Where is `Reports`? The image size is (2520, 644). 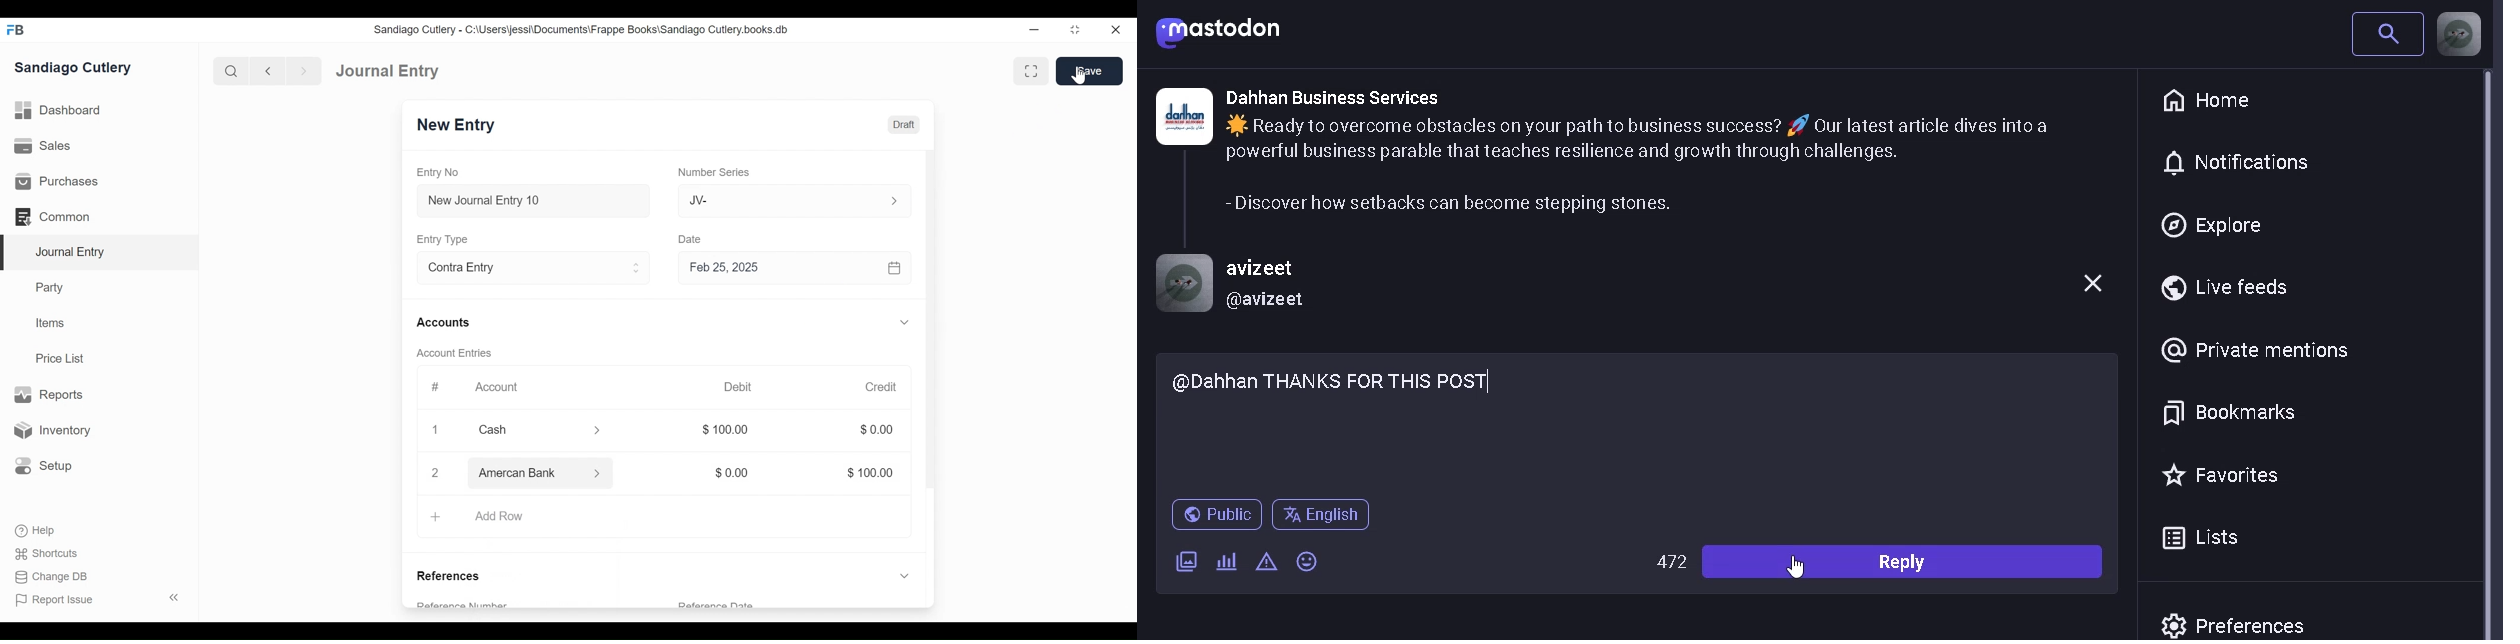
Reports is located at coordinates (47, 394).